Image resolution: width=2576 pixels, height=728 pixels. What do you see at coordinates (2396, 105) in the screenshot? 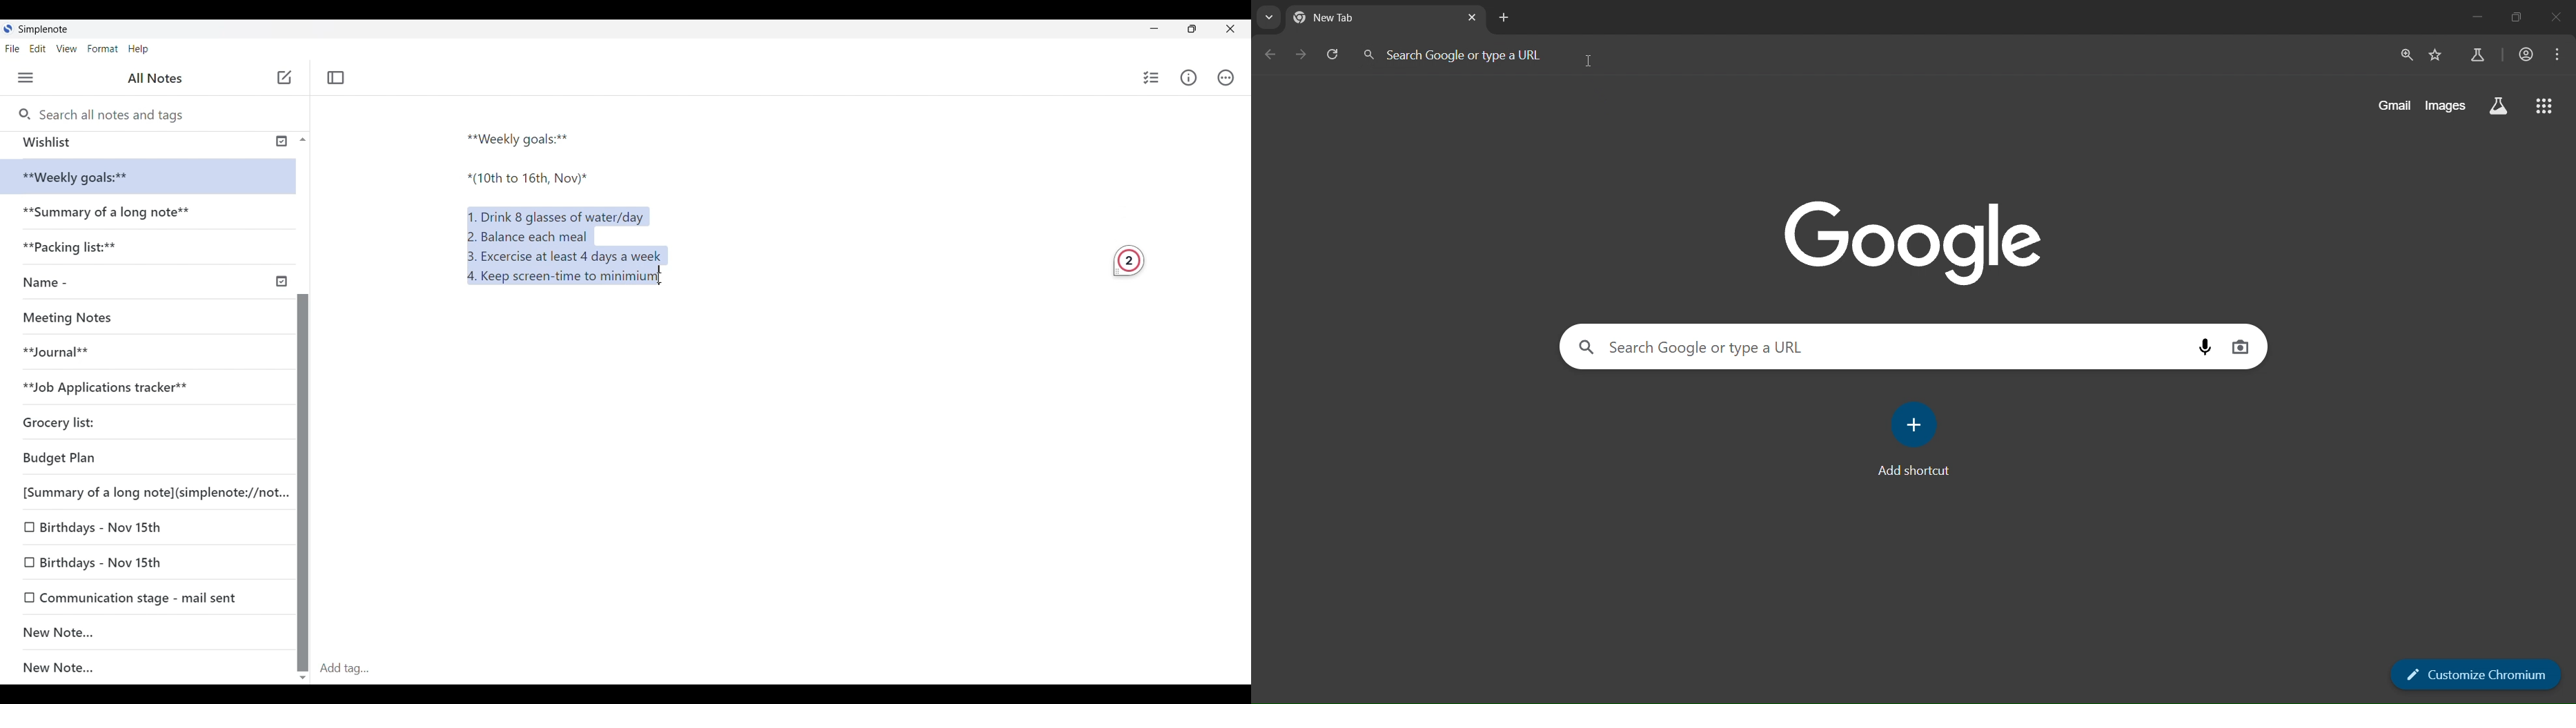
I see `gmail` at bounding box center [2396, 105].